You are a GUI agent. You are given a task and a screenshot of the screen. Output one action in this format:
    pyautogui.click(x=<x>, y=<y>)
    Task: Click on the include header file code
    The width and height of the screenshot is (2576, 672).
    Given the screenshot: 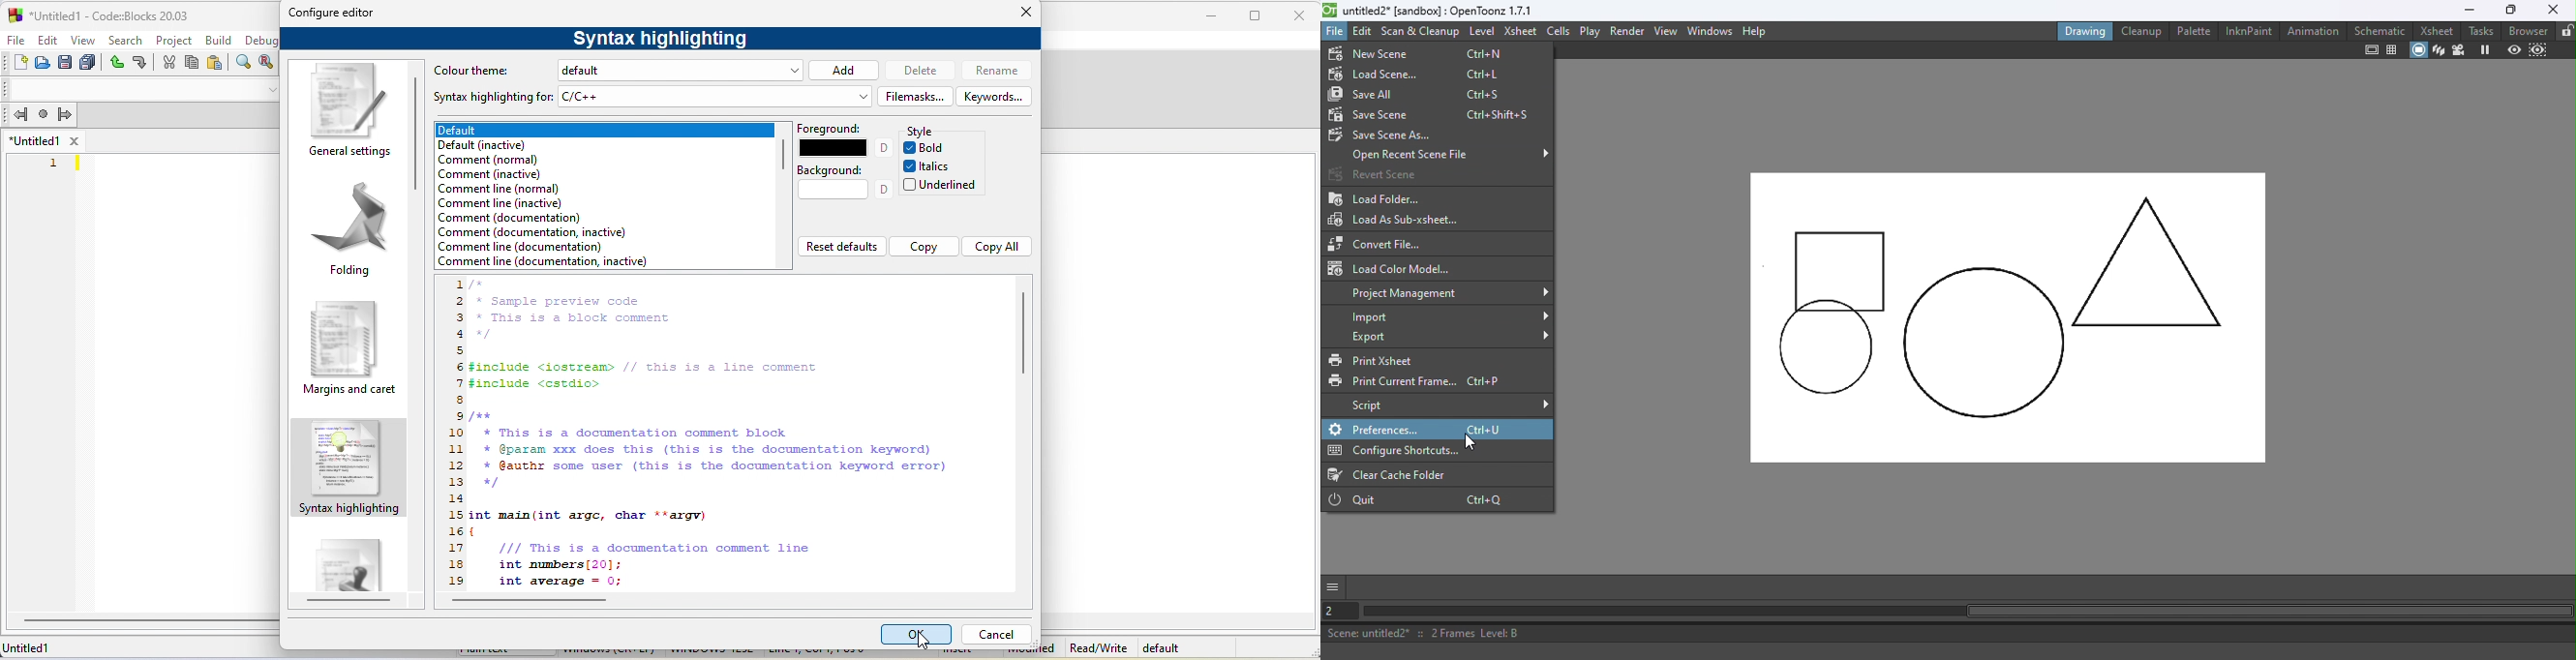 What is the action you would take?
    pyautogui.click(x=646, y=375)
    